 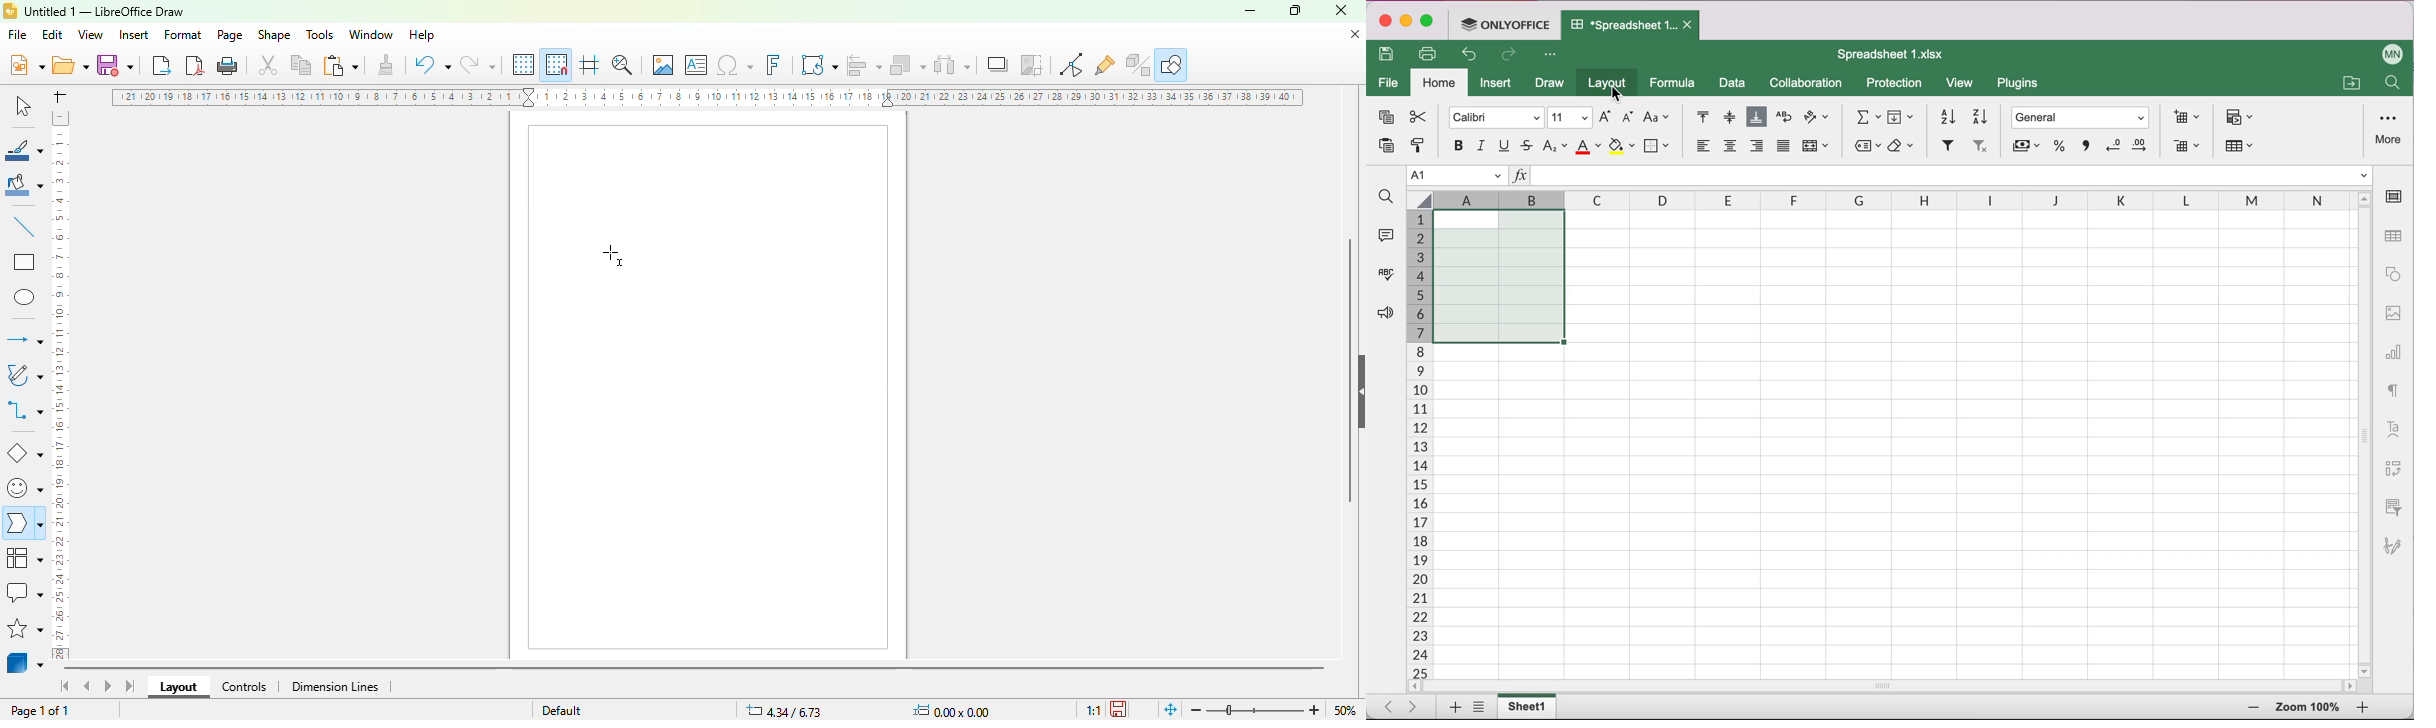 What do you see at coordinates (25, 558) in the screenshot?
I see `flowchart` at bounding box center [25, 558].